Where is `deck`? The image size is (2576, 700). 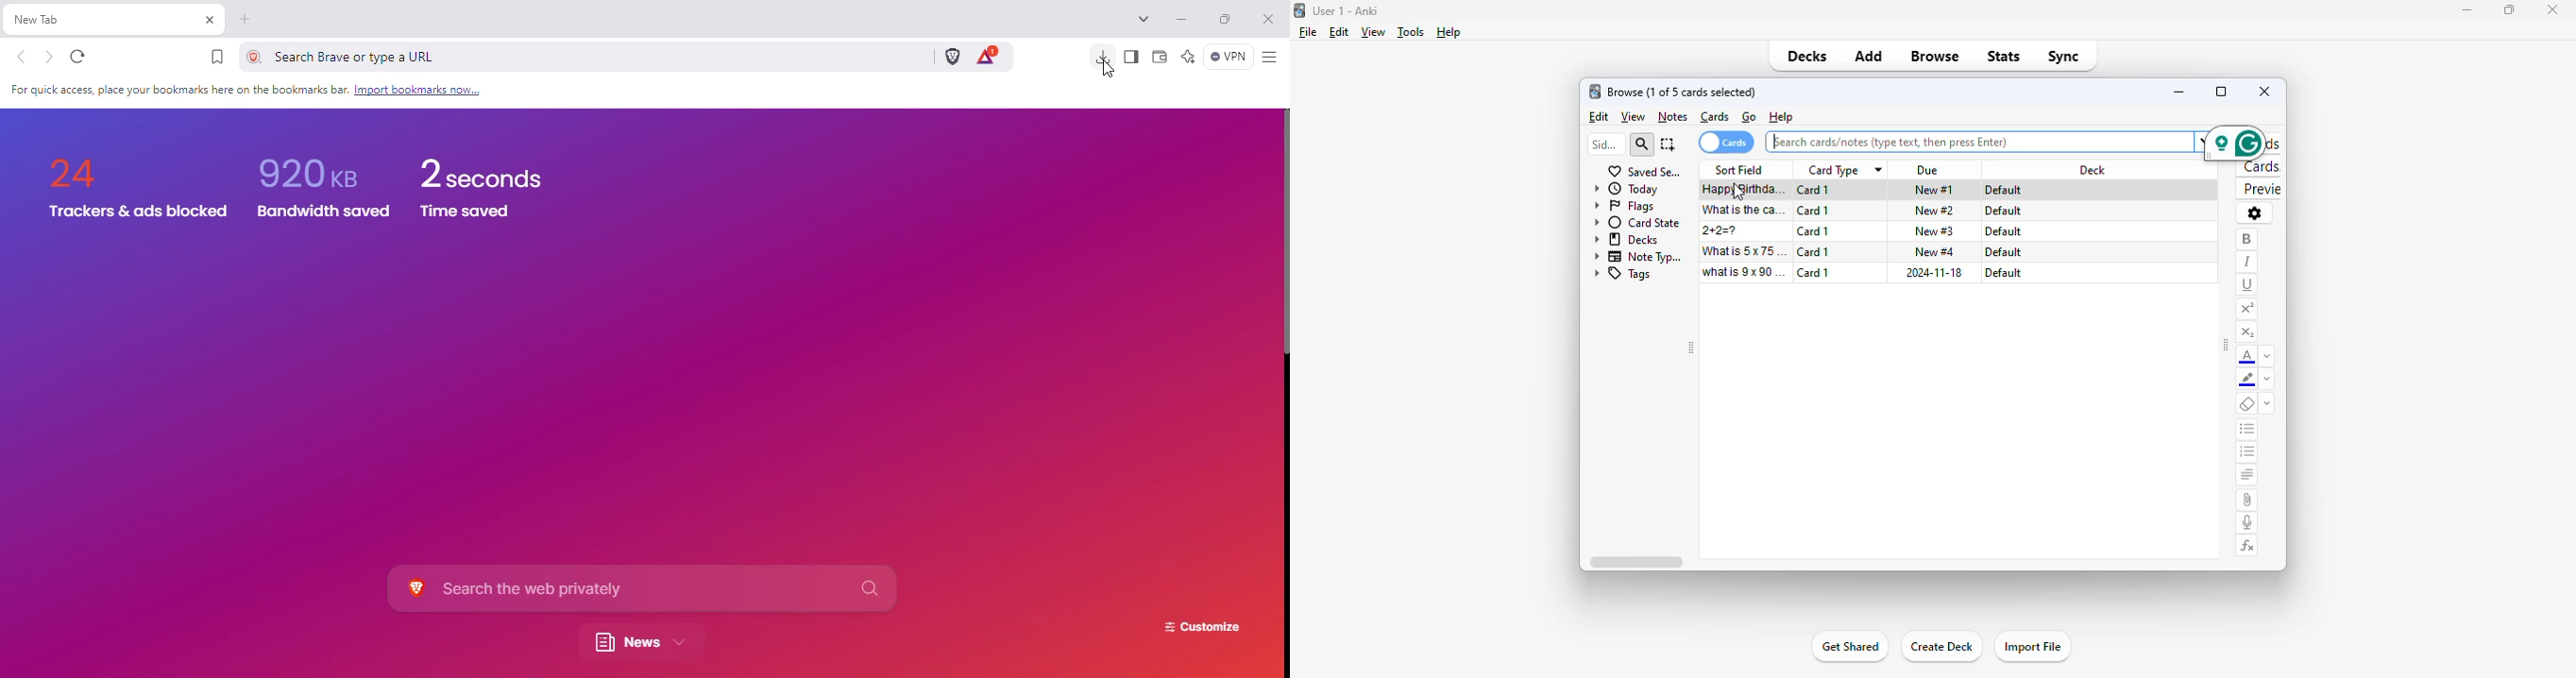 deck is located at coordinates (2093, 170).